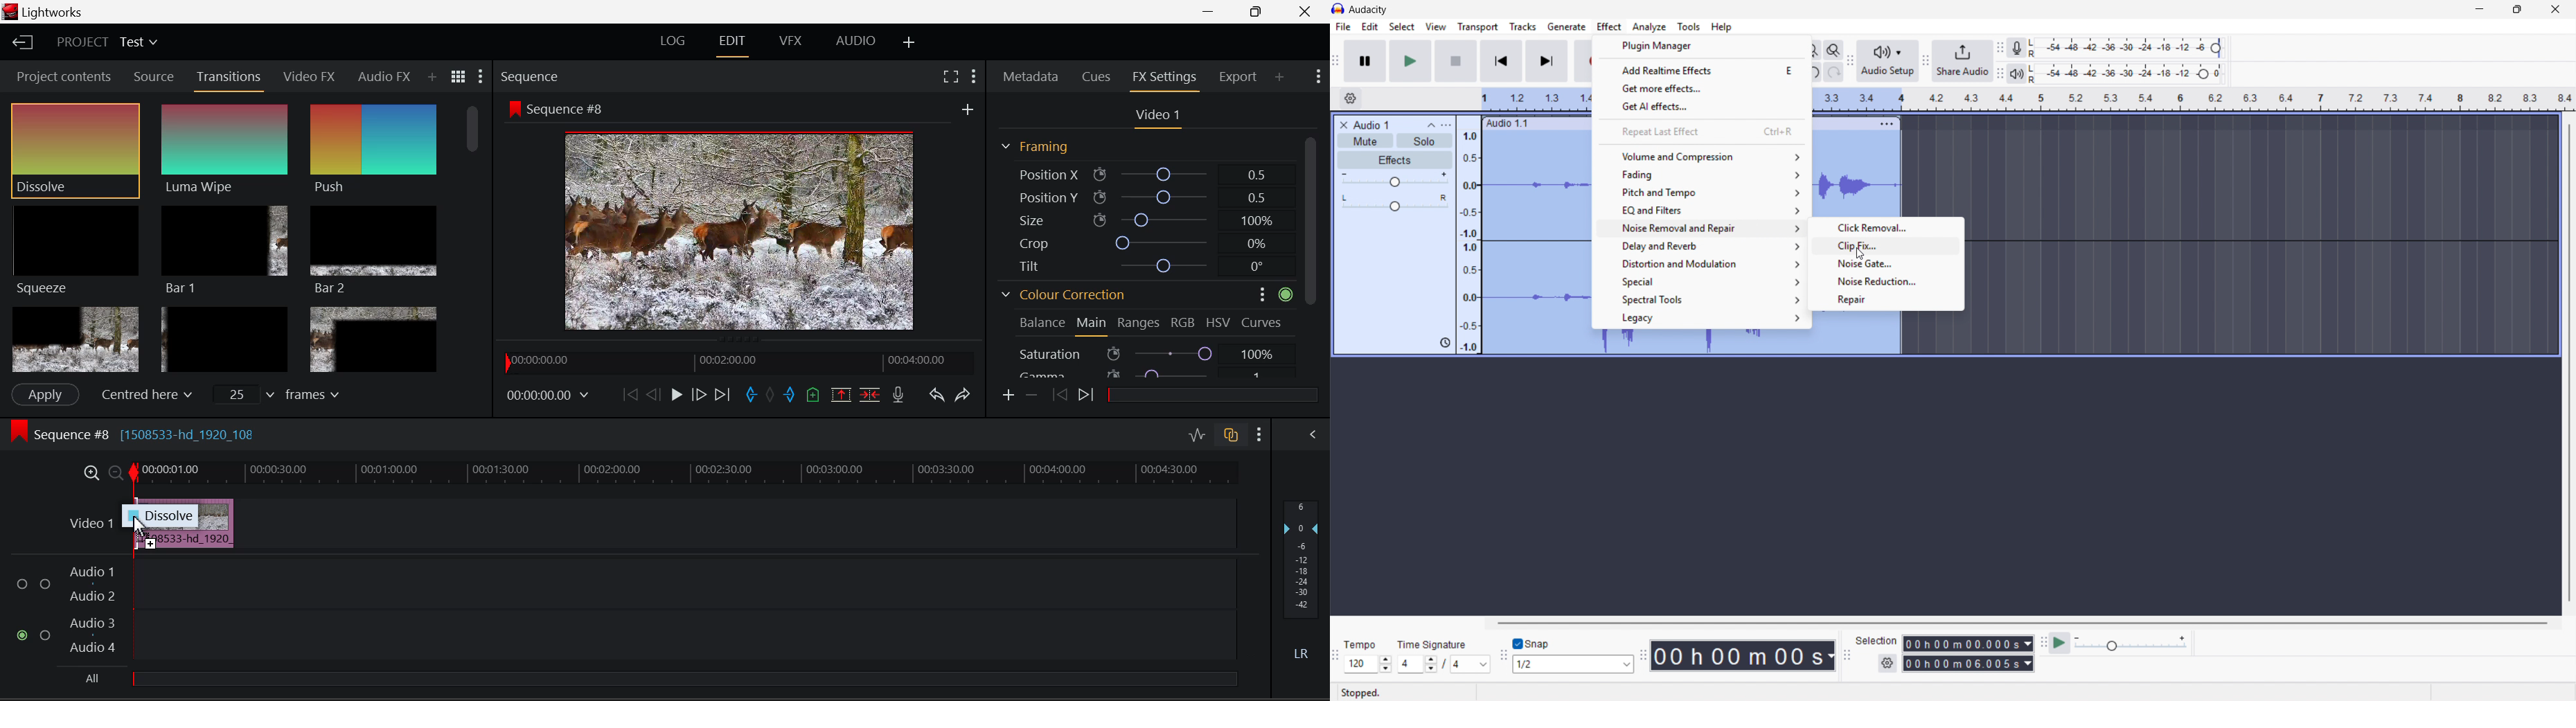 The height and width of the screenshot is (728, 2576). Describe the element at coordinates (1009, 396) in the screenshot. I see `Add keyframe` at that location.